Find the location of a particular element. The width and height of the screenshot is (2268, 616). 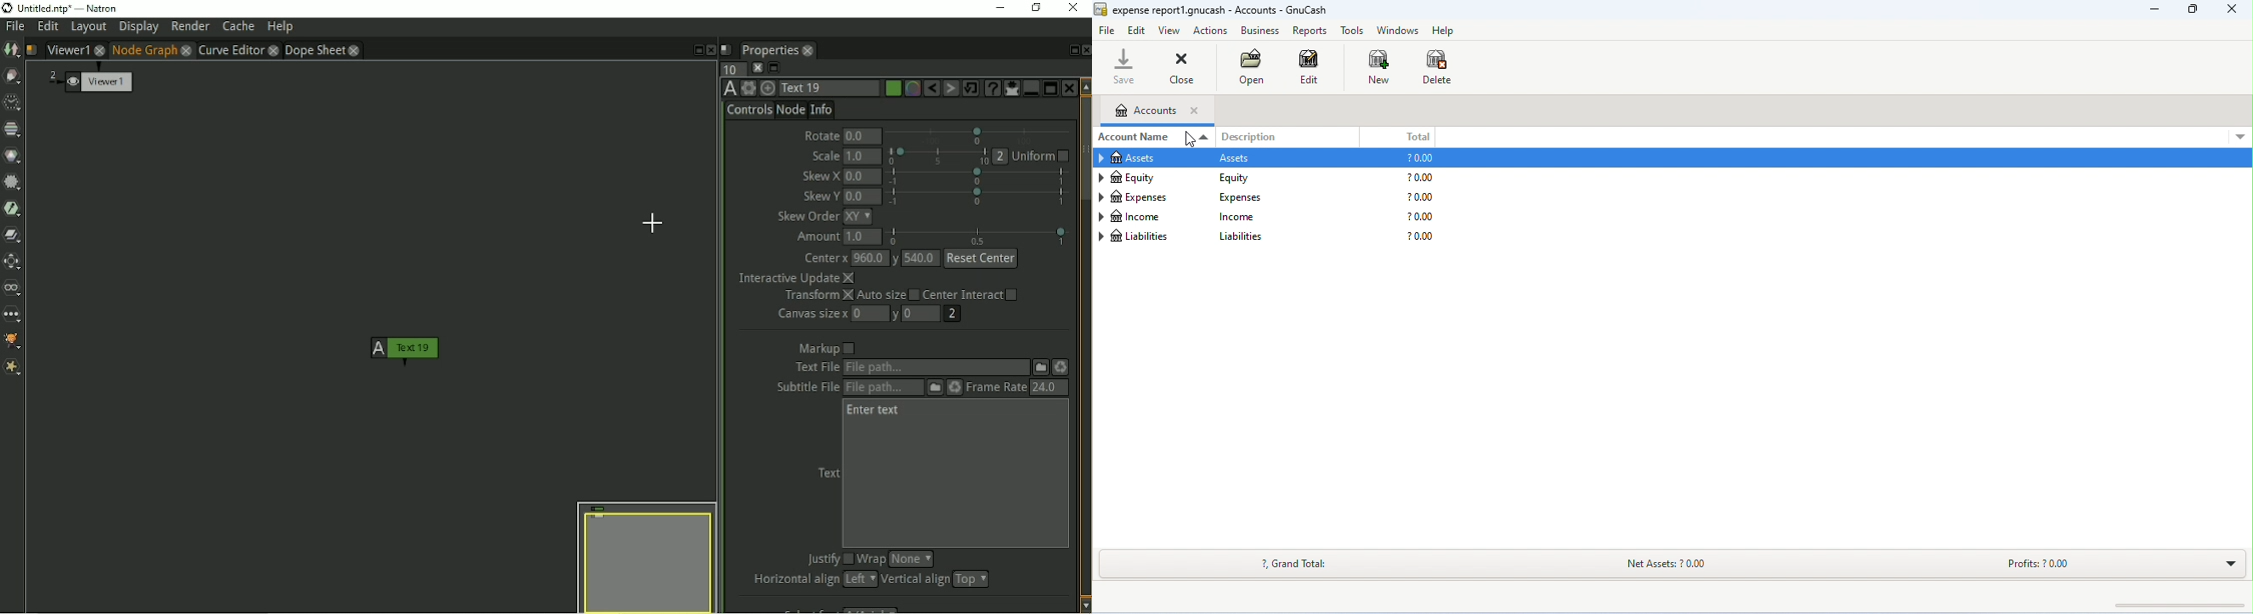

total is located at coordinates (1417, 137).